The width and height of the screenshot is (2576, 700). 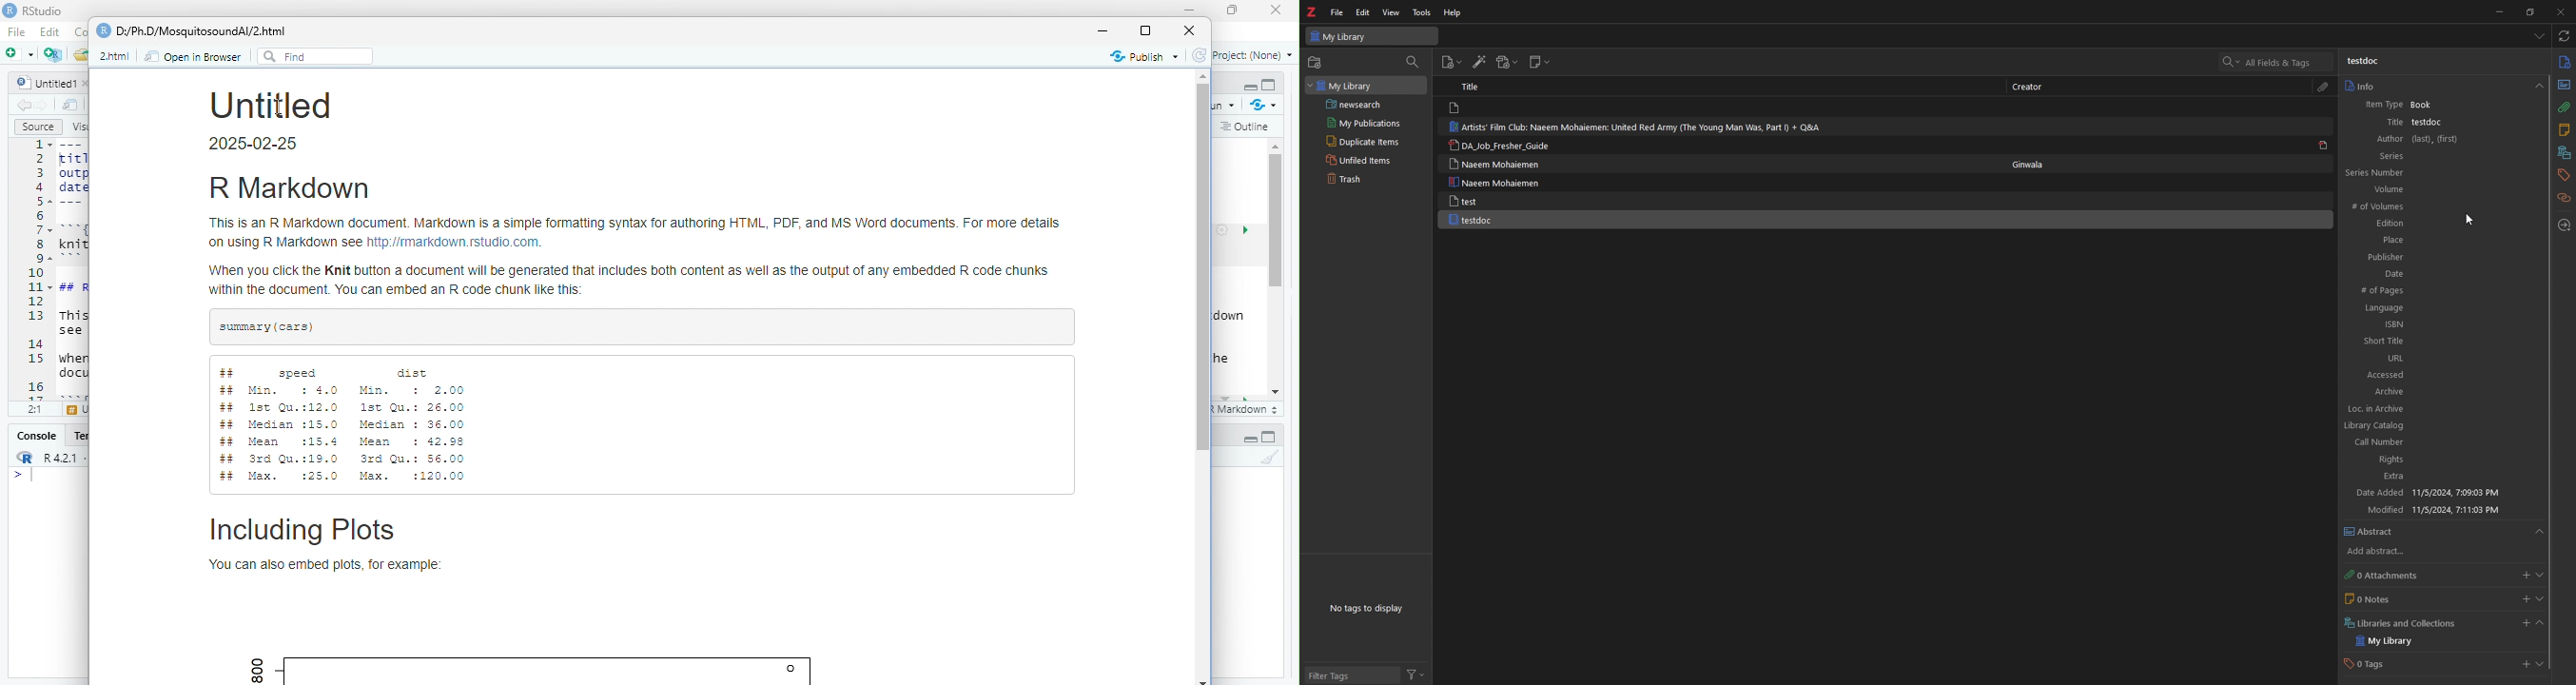 What do you see at coordinates (19, 32) in the screenshot?
I see `File` at bounding box center [19, 32].